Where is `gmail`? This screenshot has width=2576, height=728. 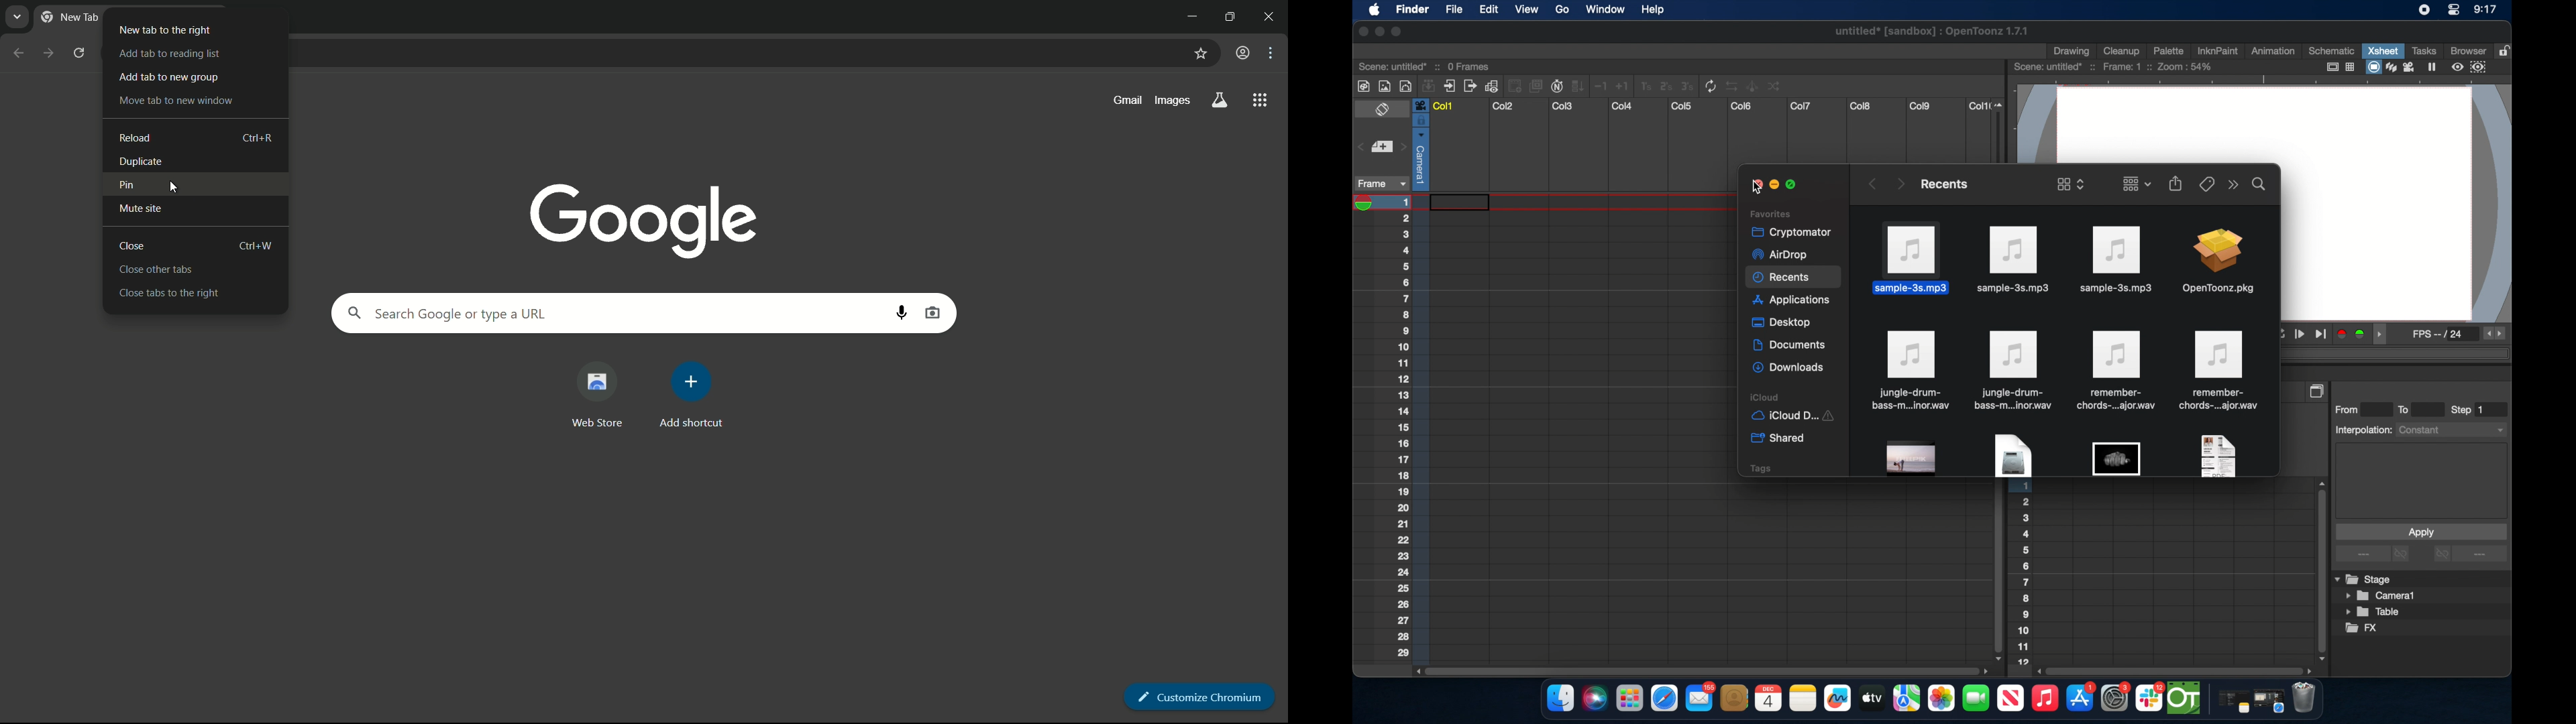
gmail is located at coordinates (1128, 100).